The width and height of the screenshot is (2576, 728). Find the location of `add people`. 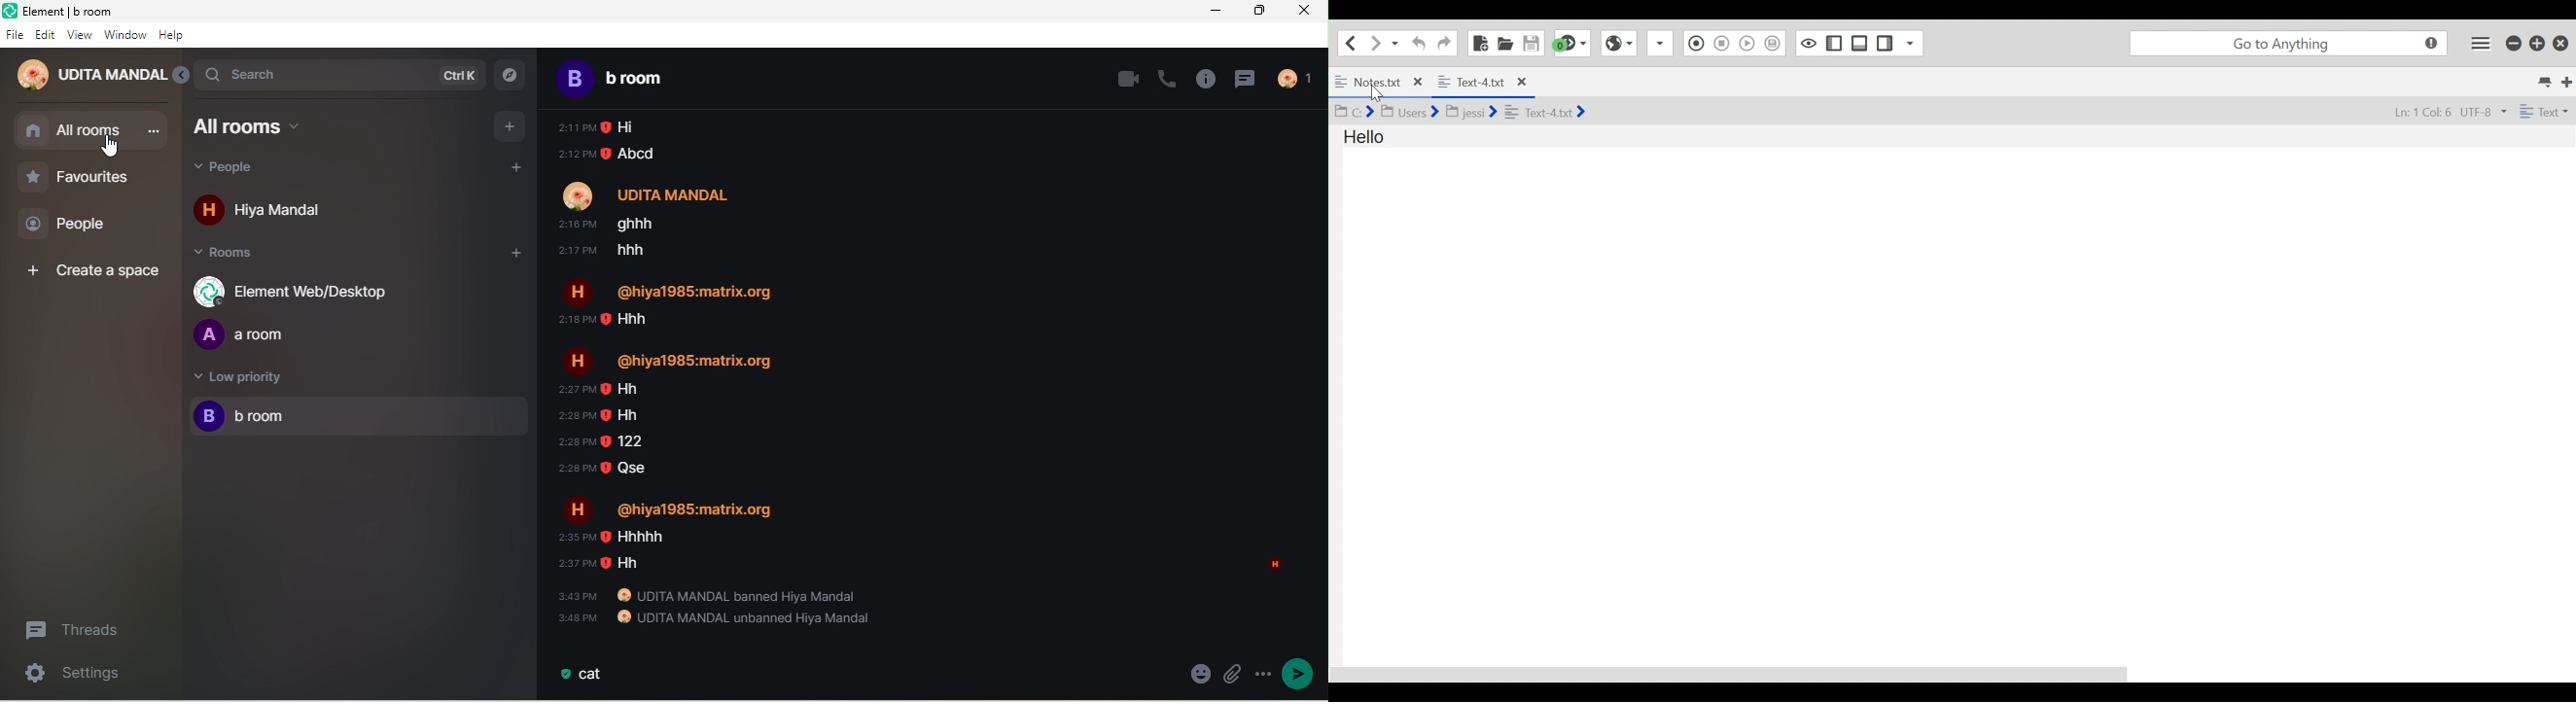

add people is located at coordinates (521, 170).